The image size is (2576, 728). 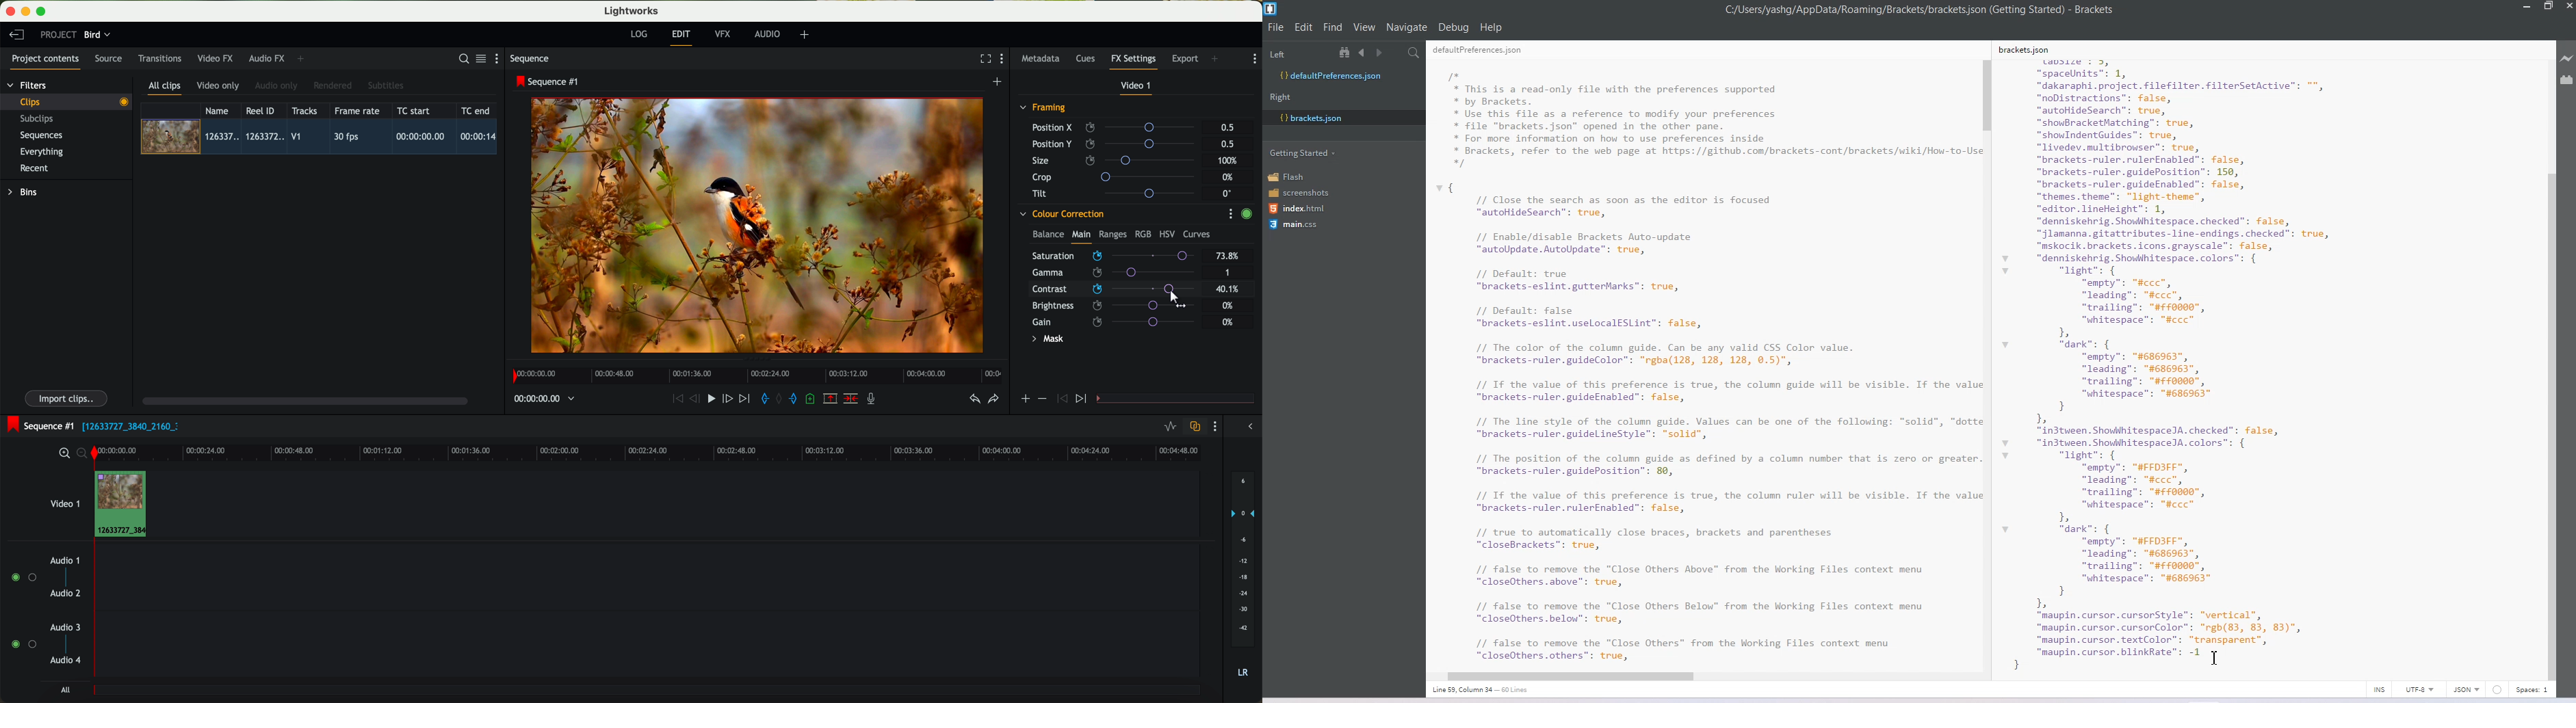 I want to click on project contents, so click(x=46, y=62).